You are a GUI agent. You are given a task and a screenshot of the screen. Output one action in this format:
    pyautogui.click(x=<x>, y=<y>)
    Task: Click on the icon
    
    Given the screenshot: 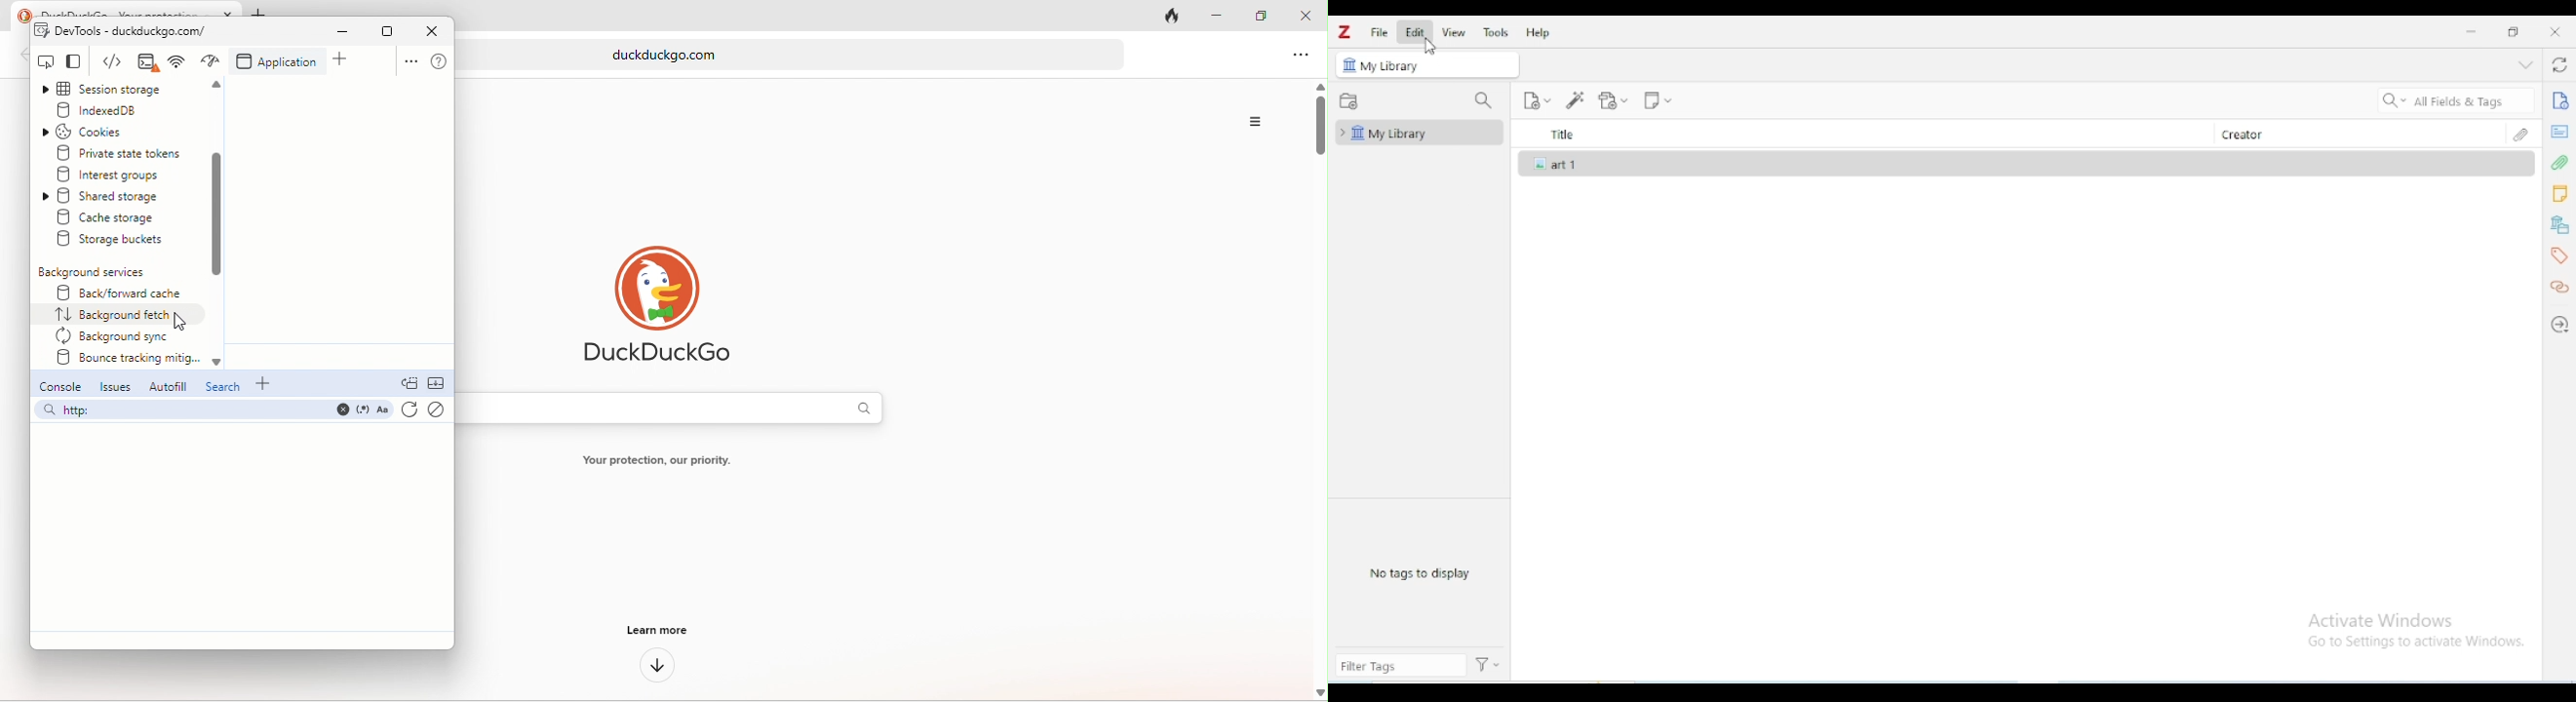 What is the action you would take?
    pyautogui.click(x=1542, y=164)
    